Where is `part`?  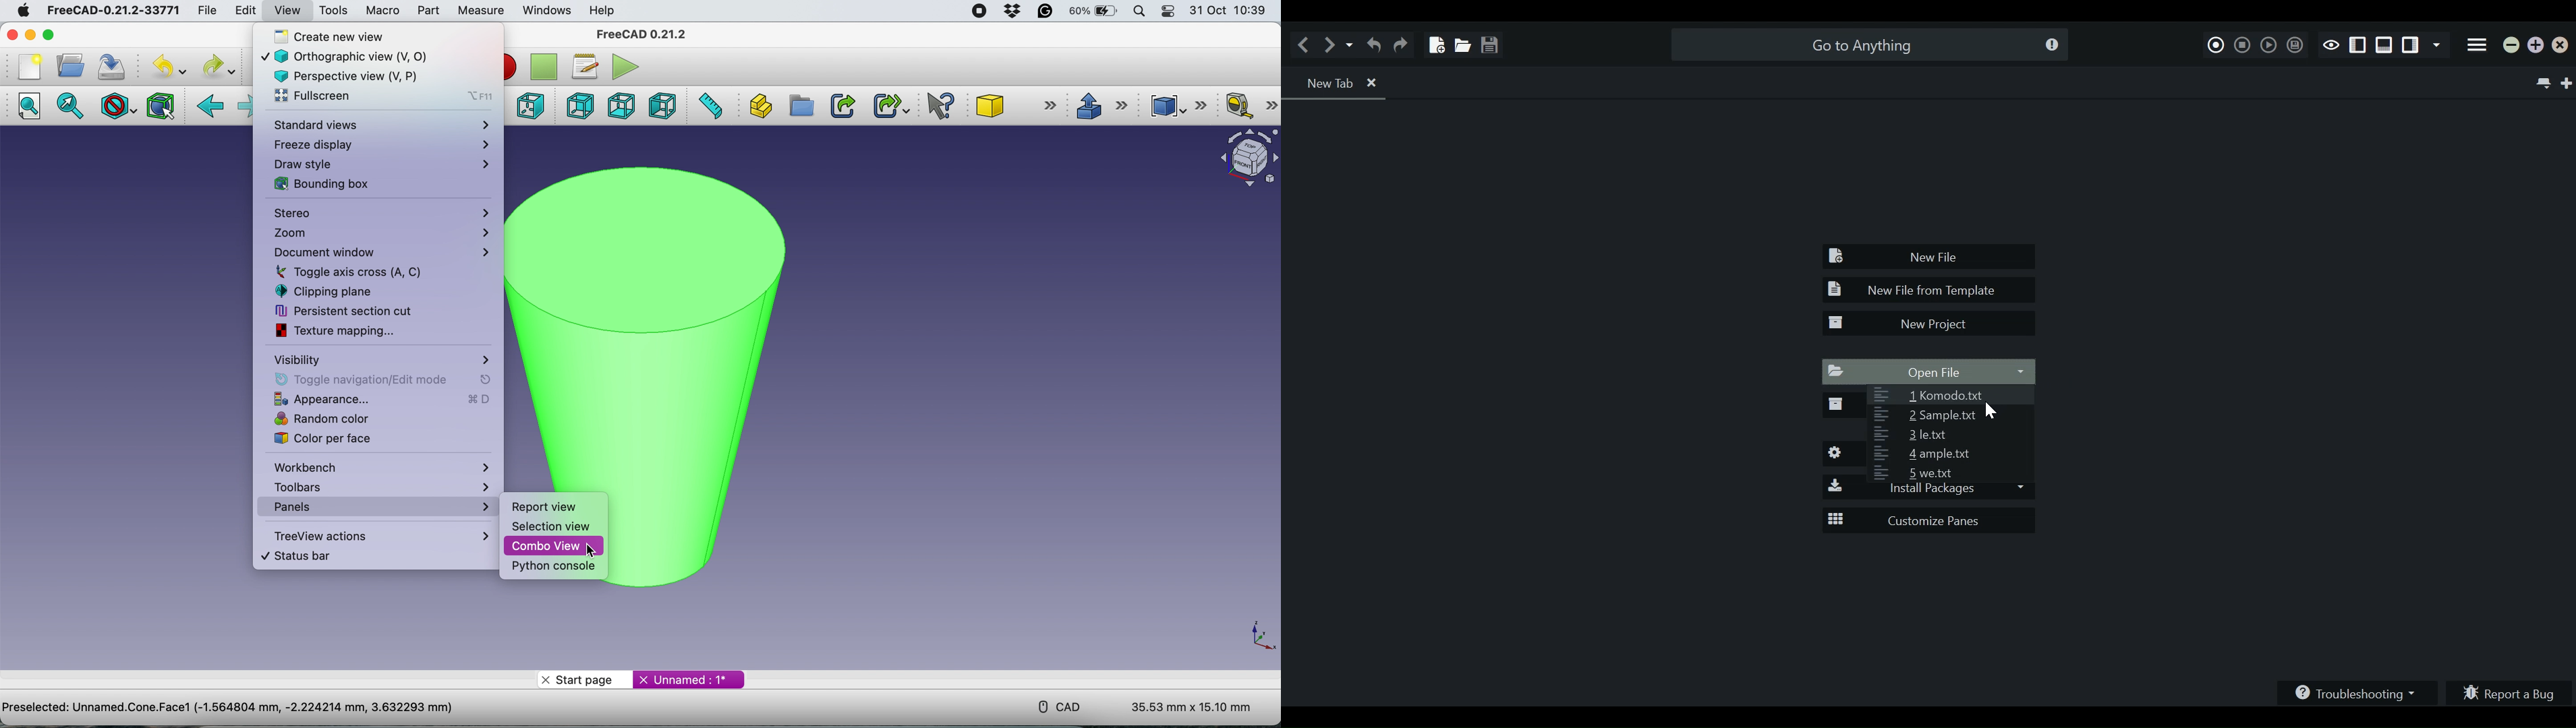 part is located at coordinates (426, 10).